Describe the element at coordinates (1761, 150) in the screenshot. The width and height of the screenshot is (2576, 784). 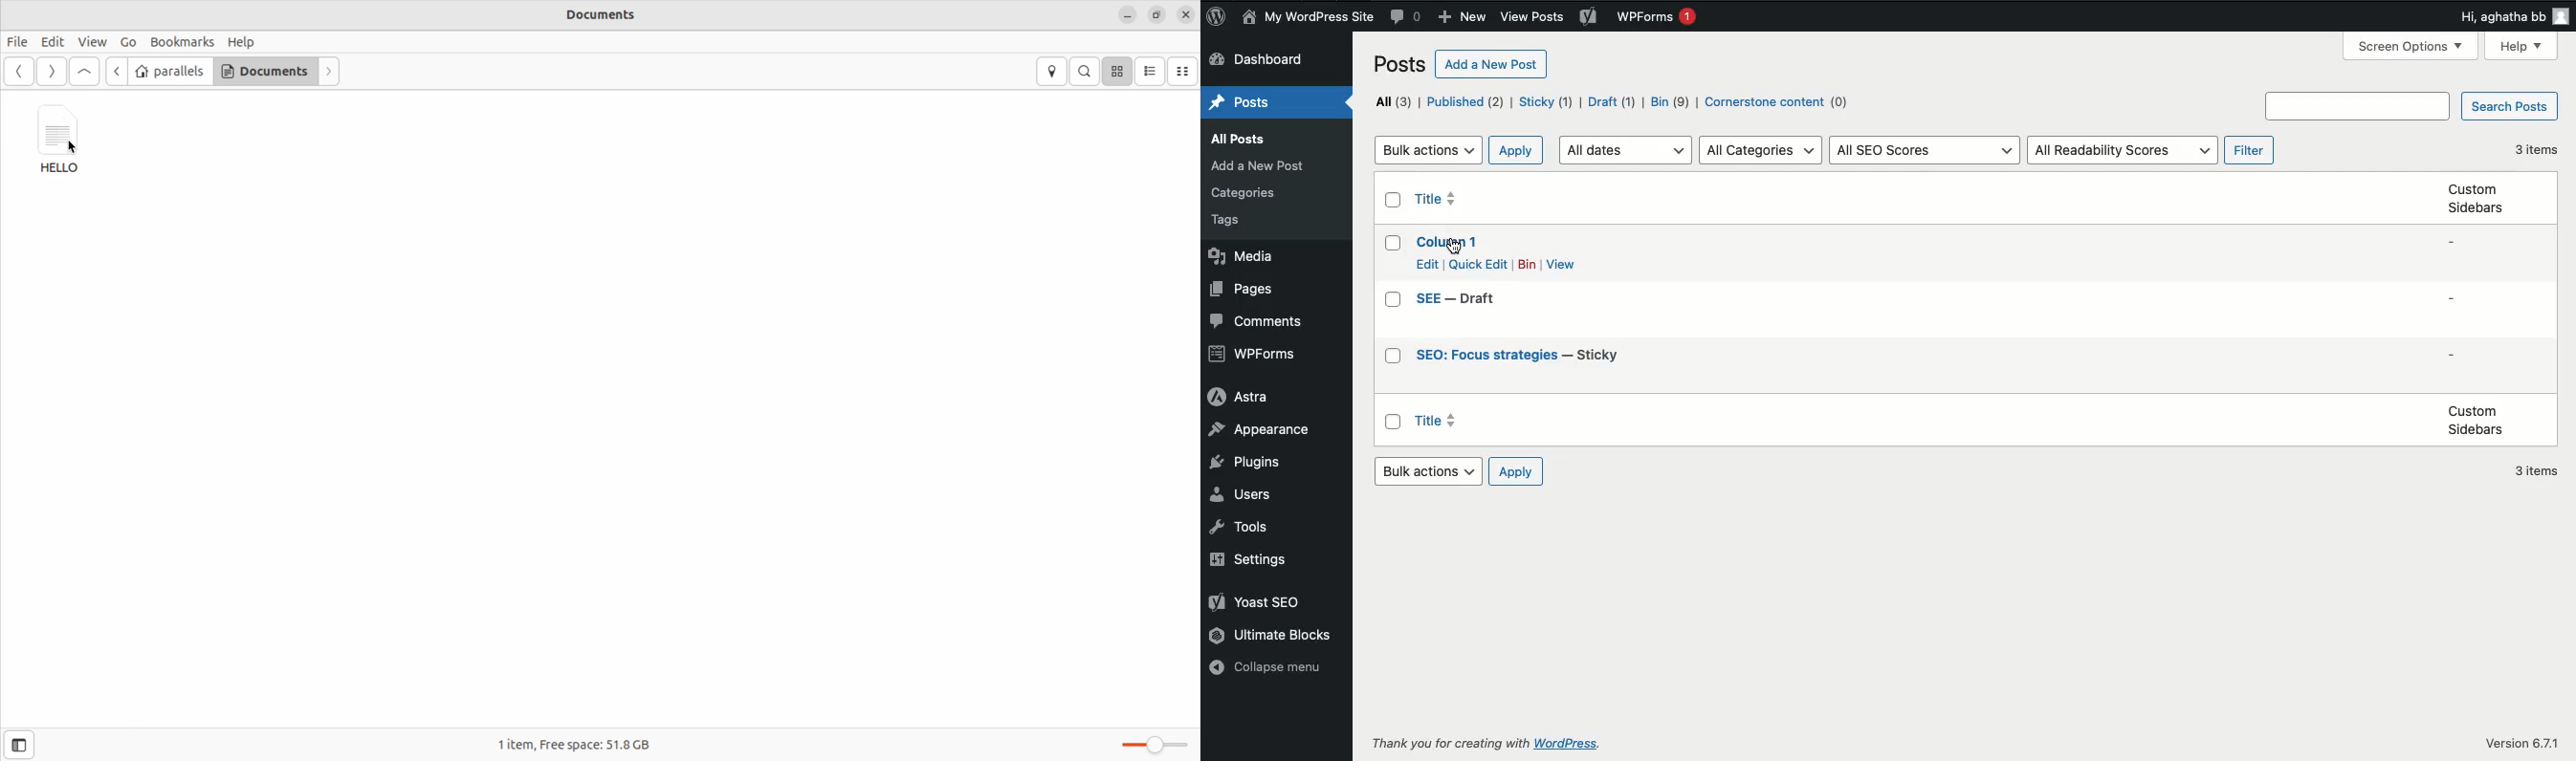
I see `All categories ` at that location.